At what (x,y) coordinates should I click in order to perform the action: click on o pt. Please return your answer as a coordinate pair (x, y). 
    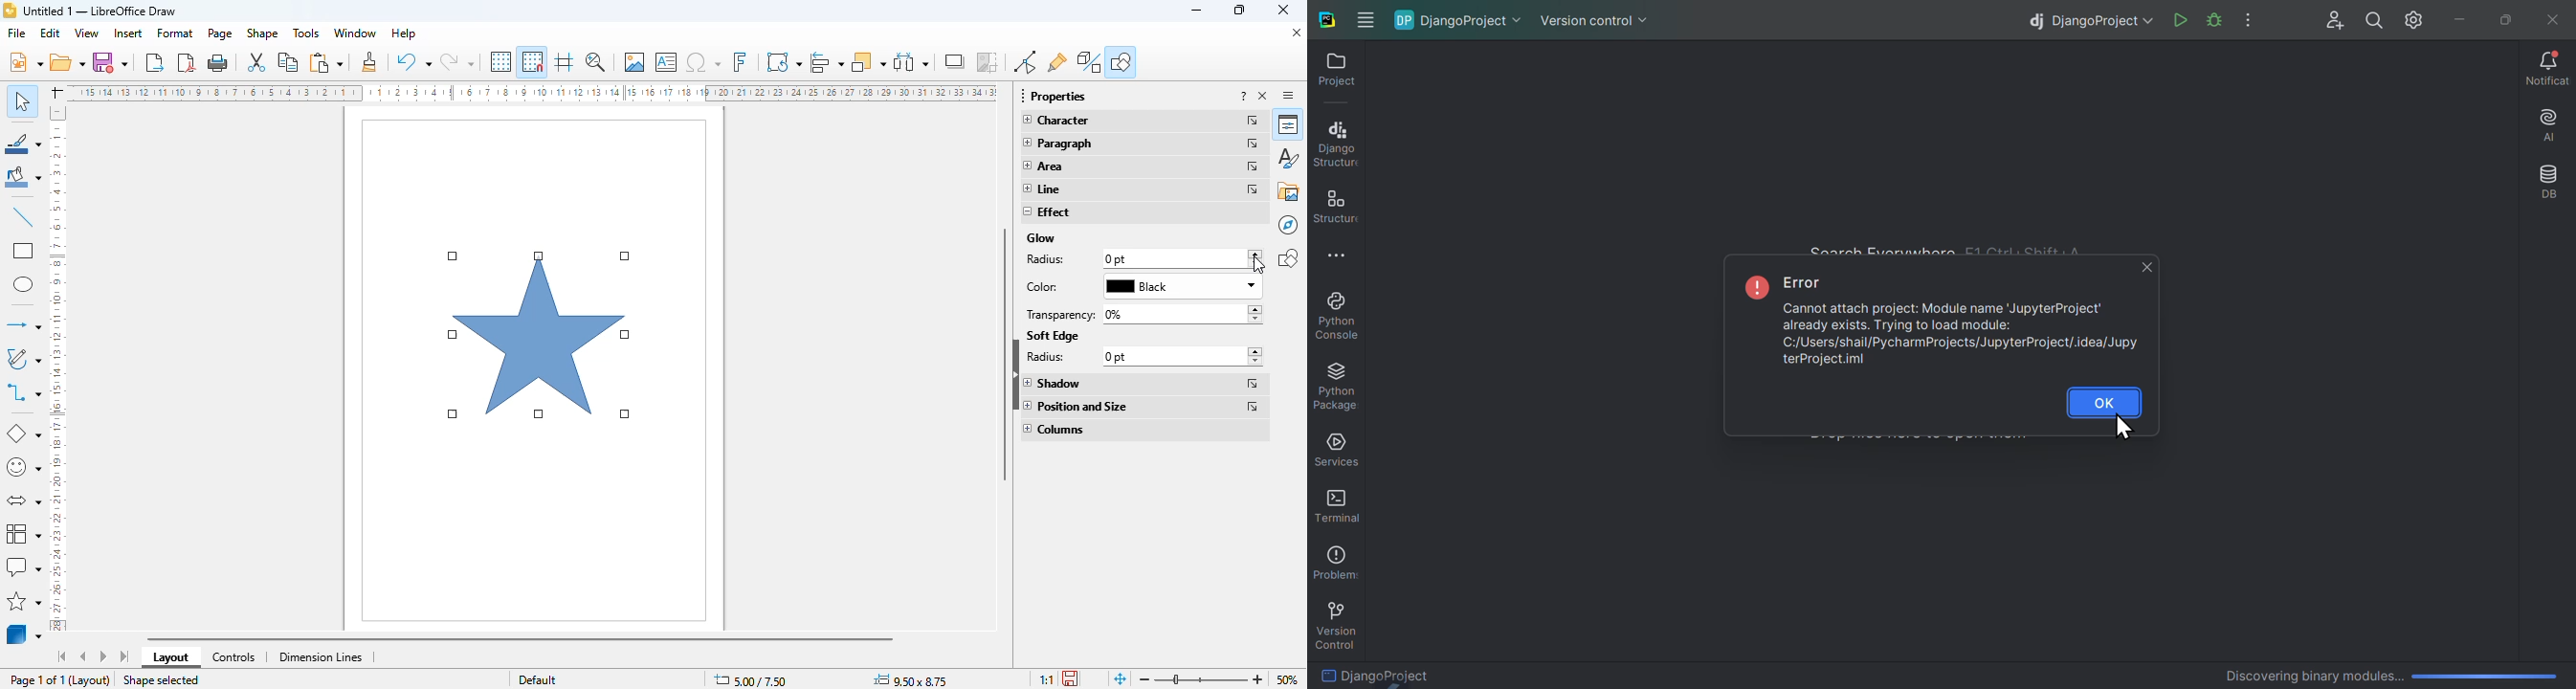
    Looking at the image, I should click on (1179, 356).